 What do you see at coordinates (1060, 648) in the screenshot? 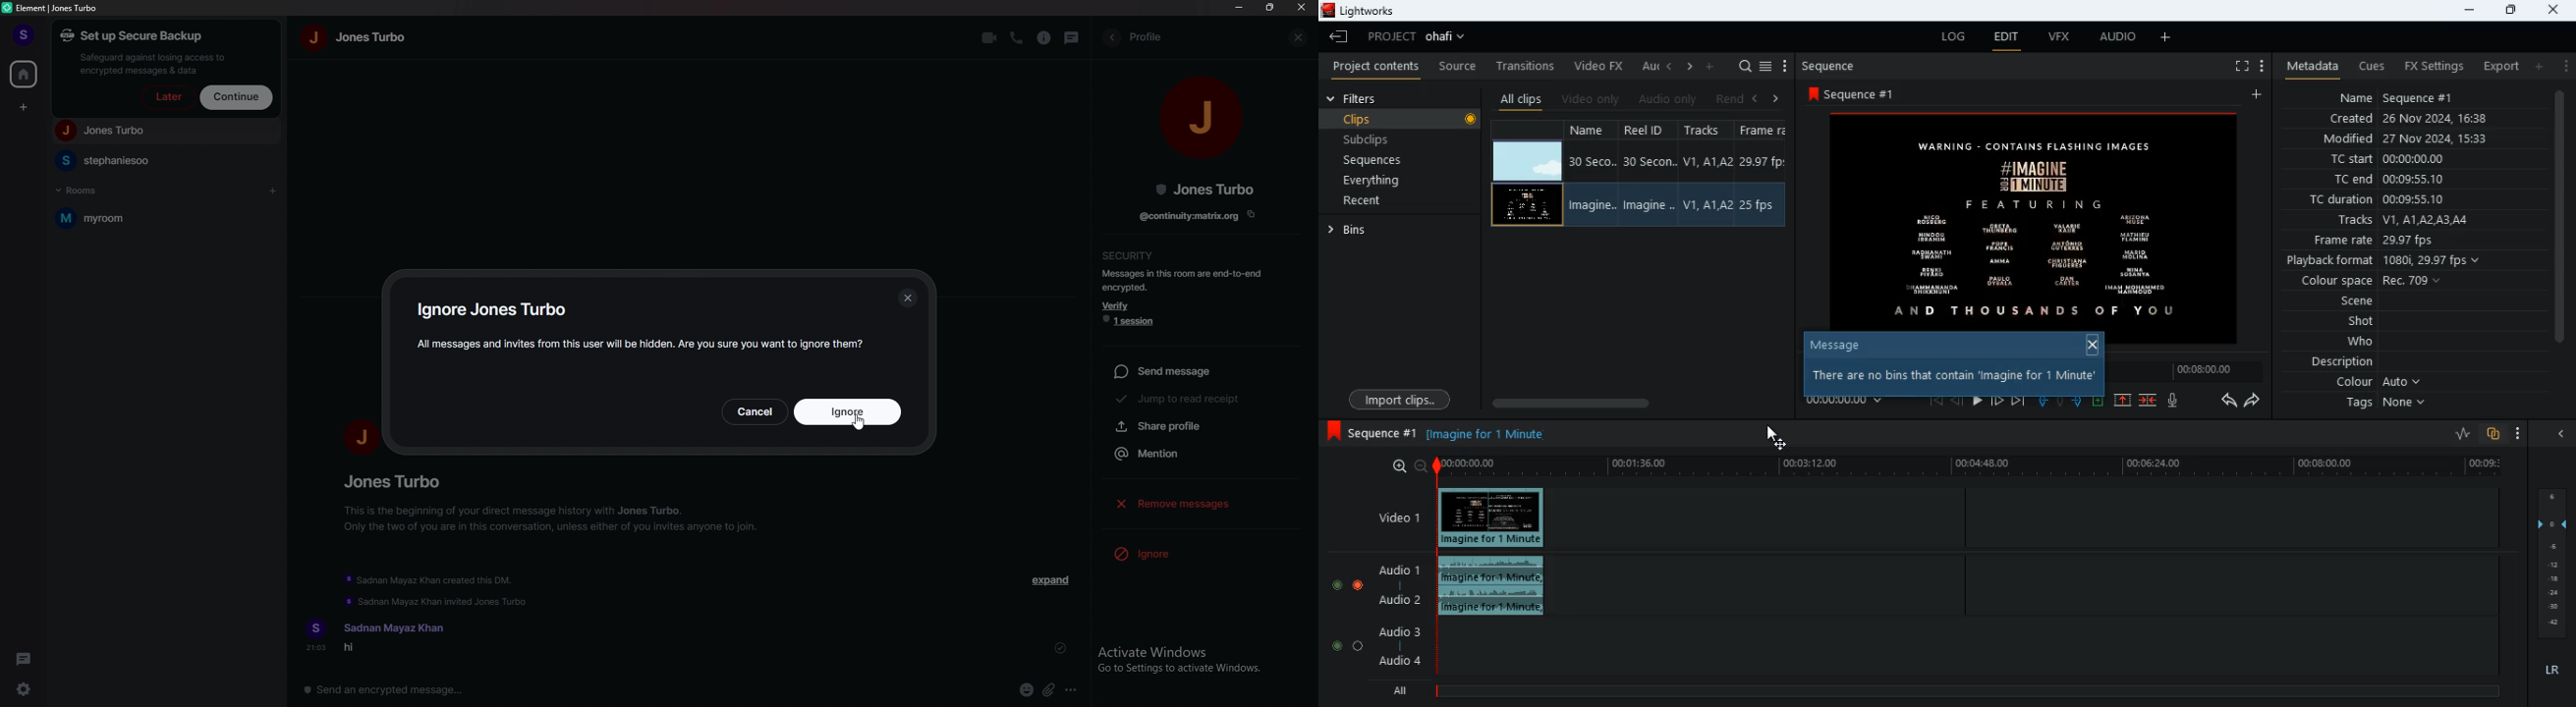
I see `sent` at bounding box center [1060, 648].